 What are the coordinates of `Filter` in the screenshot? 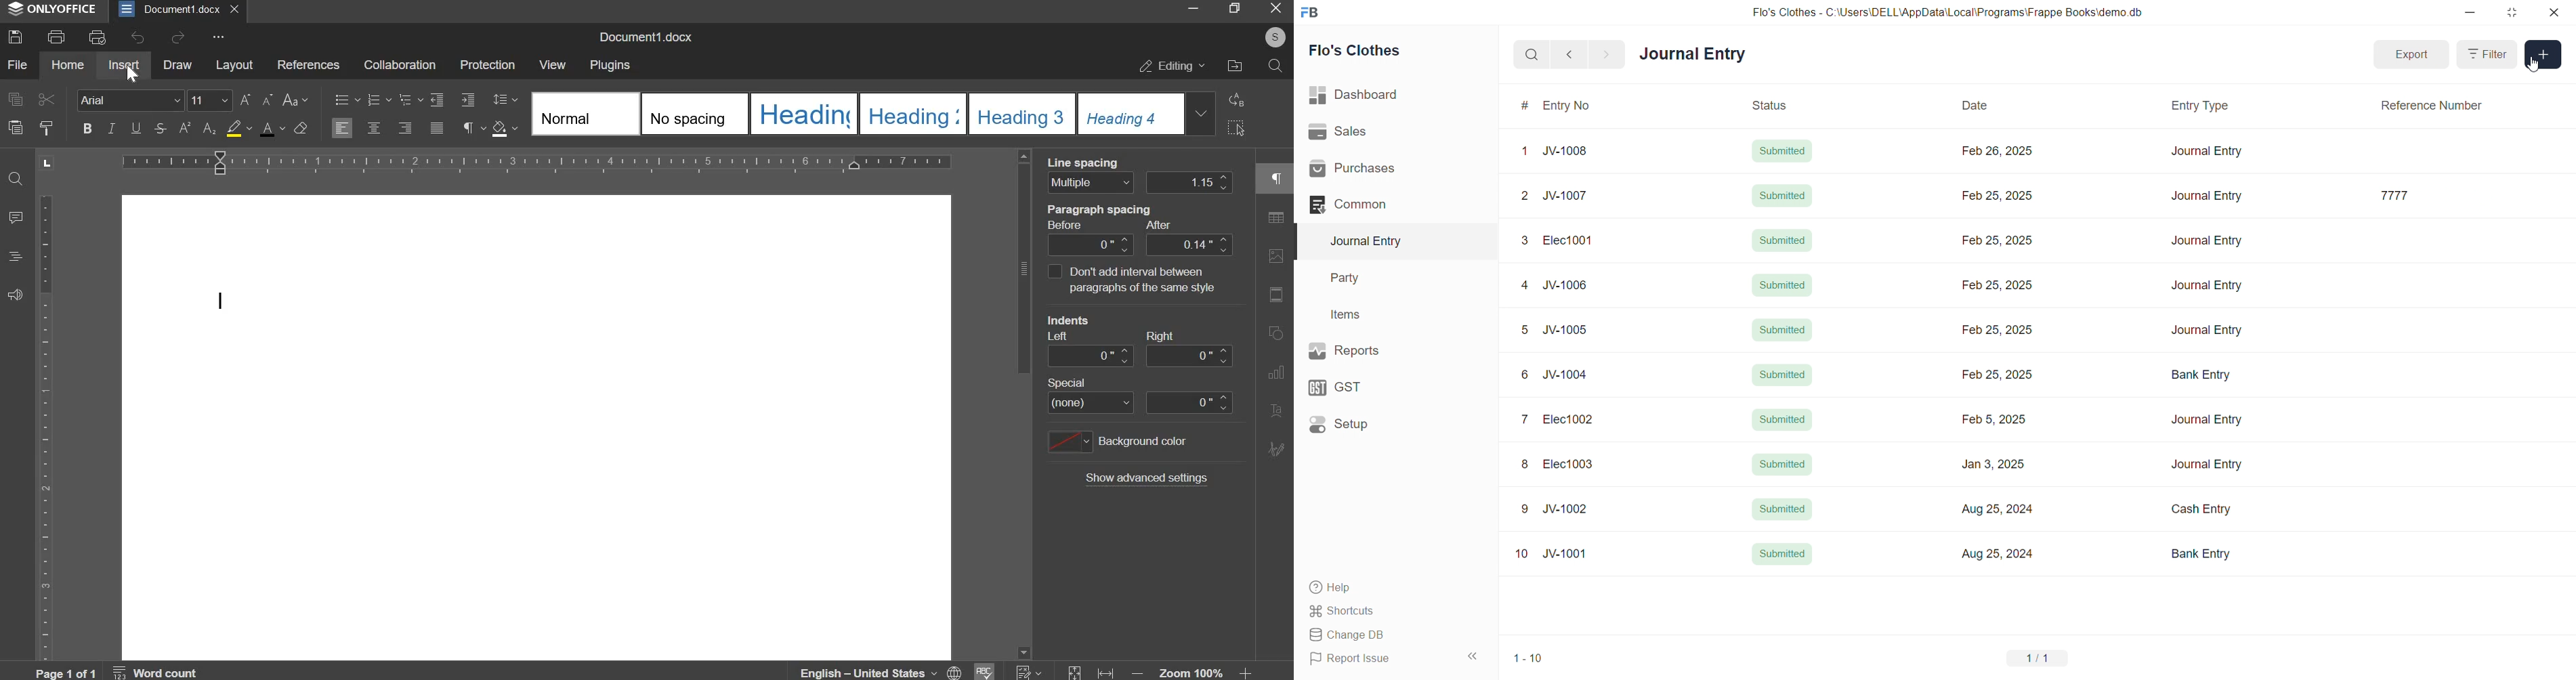 It's located at (2488, 56).